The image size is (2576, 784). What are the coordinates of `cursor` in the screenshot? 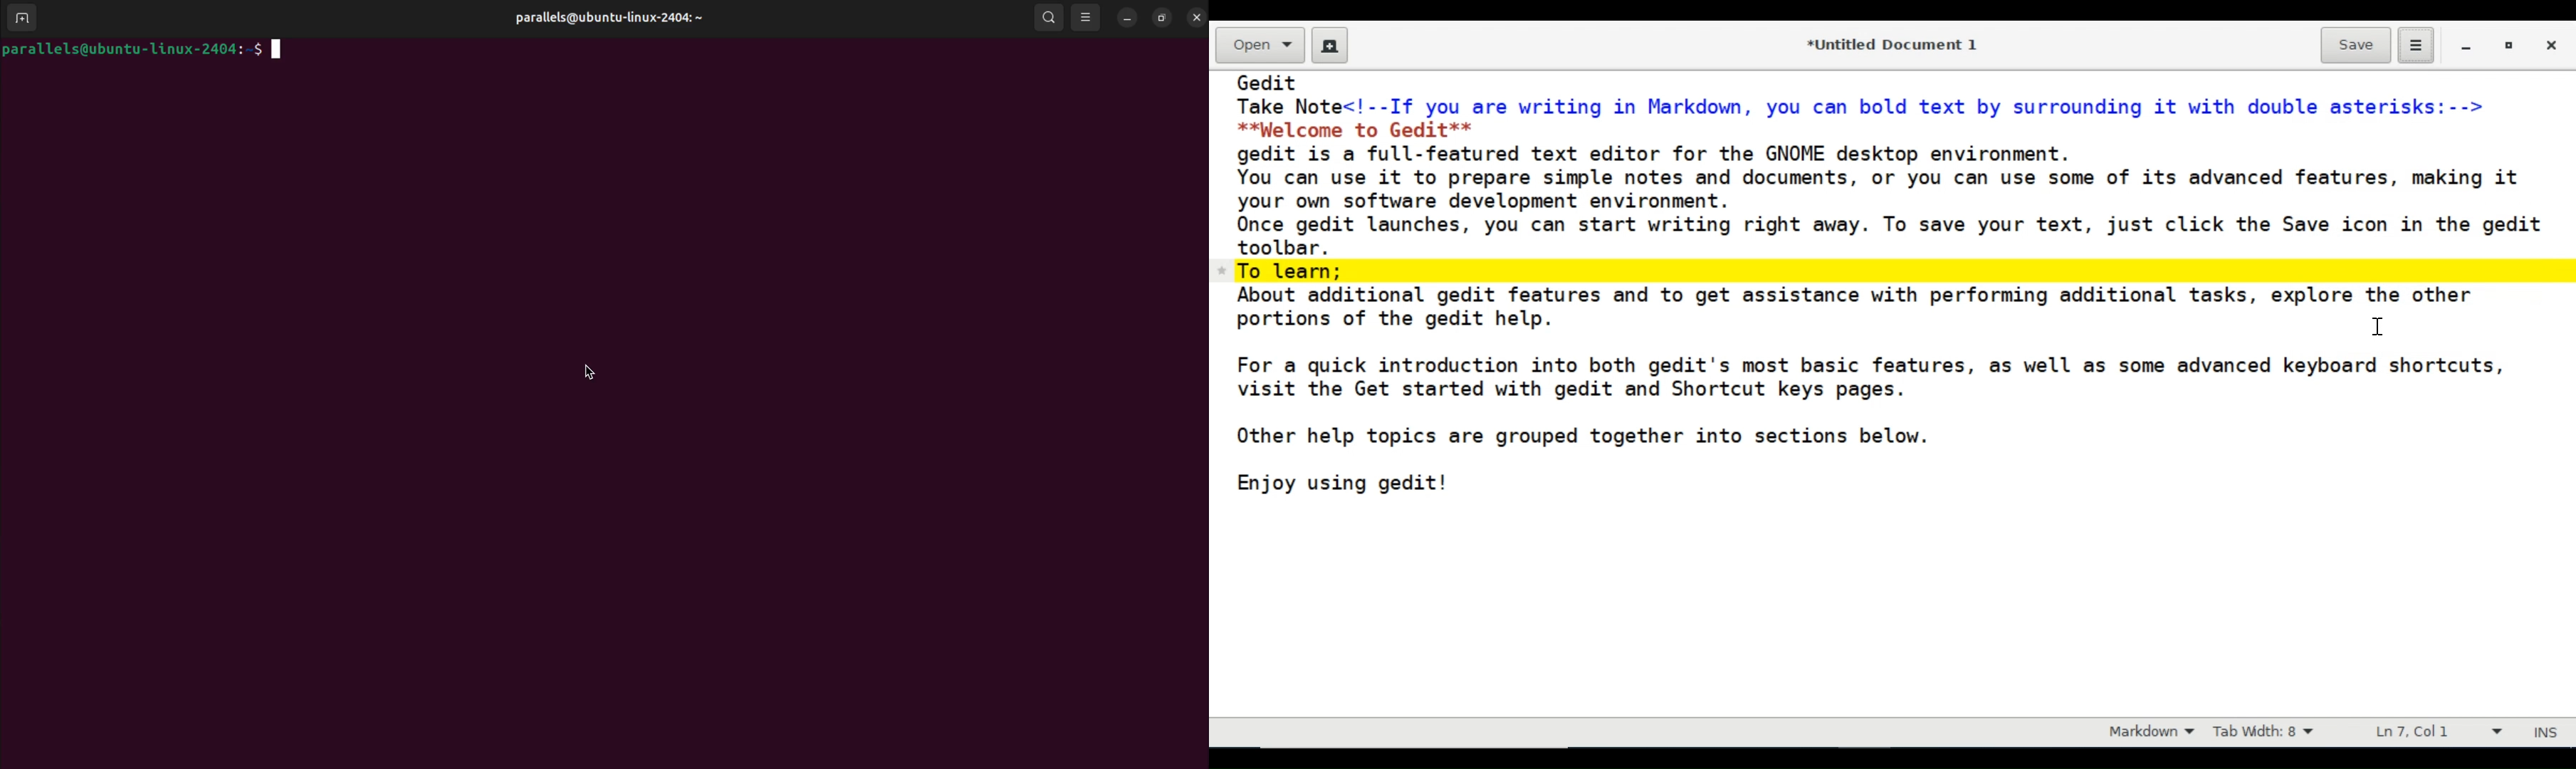 It's located at (594, 373).